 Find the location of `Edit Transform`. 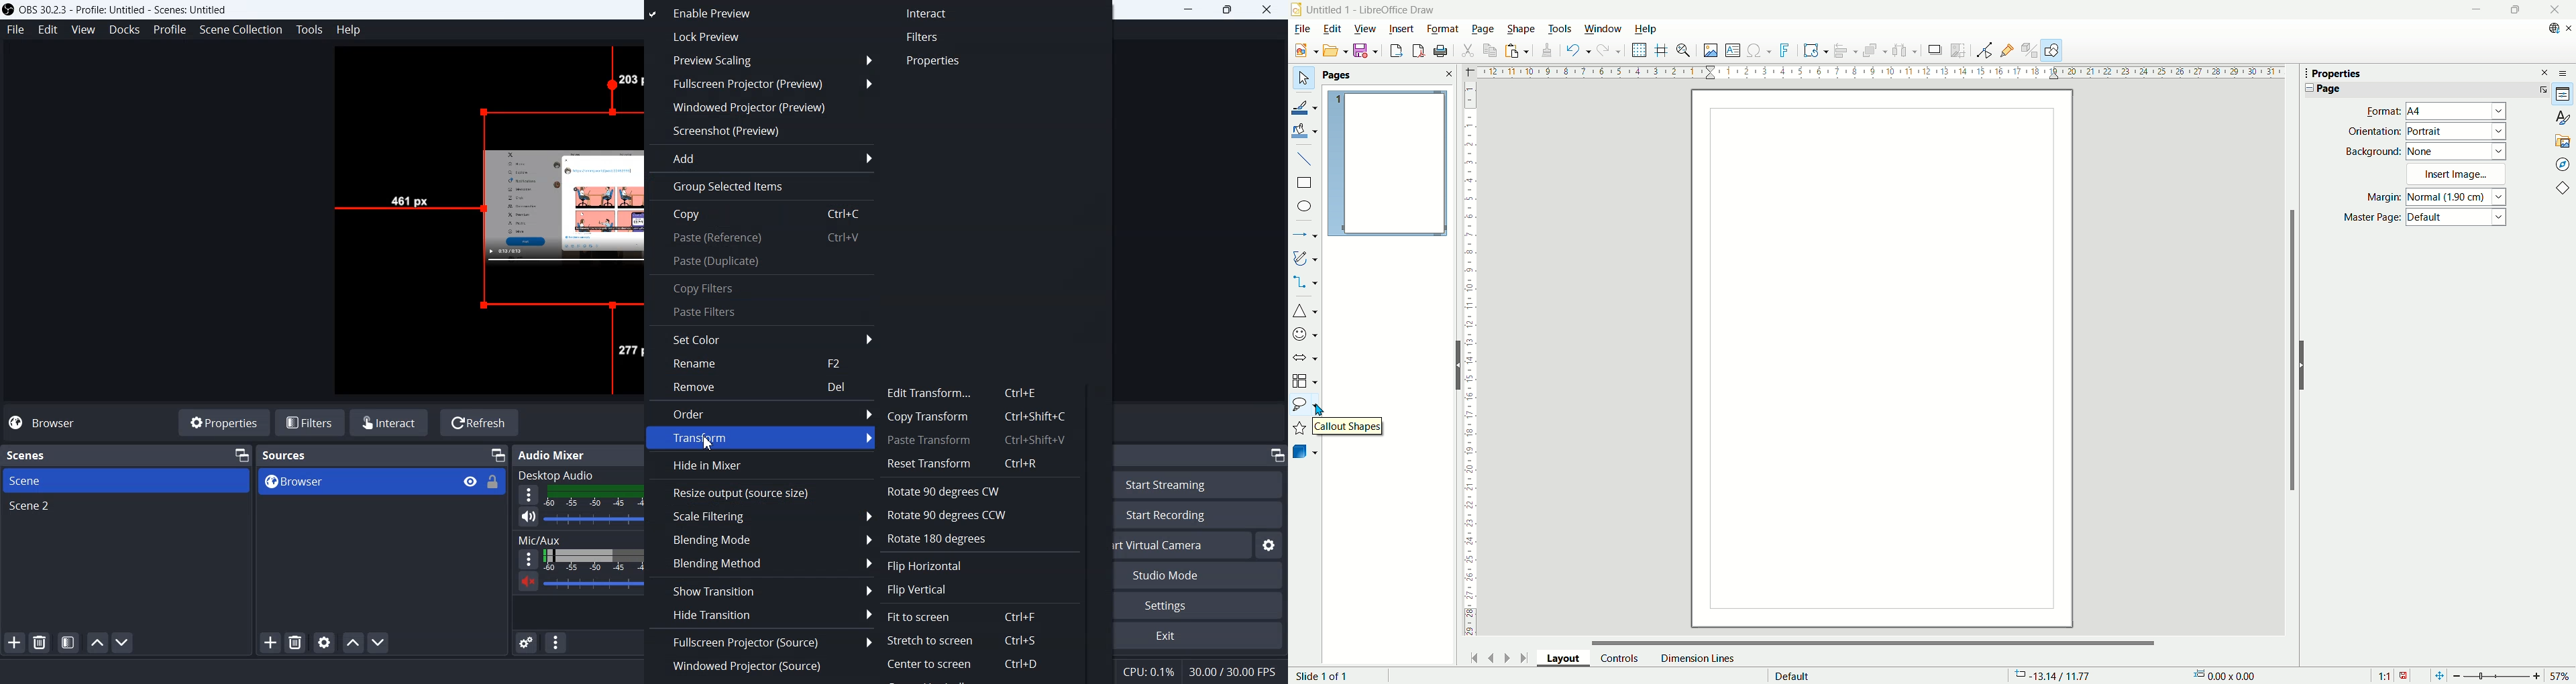

Edit Transform is located at coordinates (981, 393).